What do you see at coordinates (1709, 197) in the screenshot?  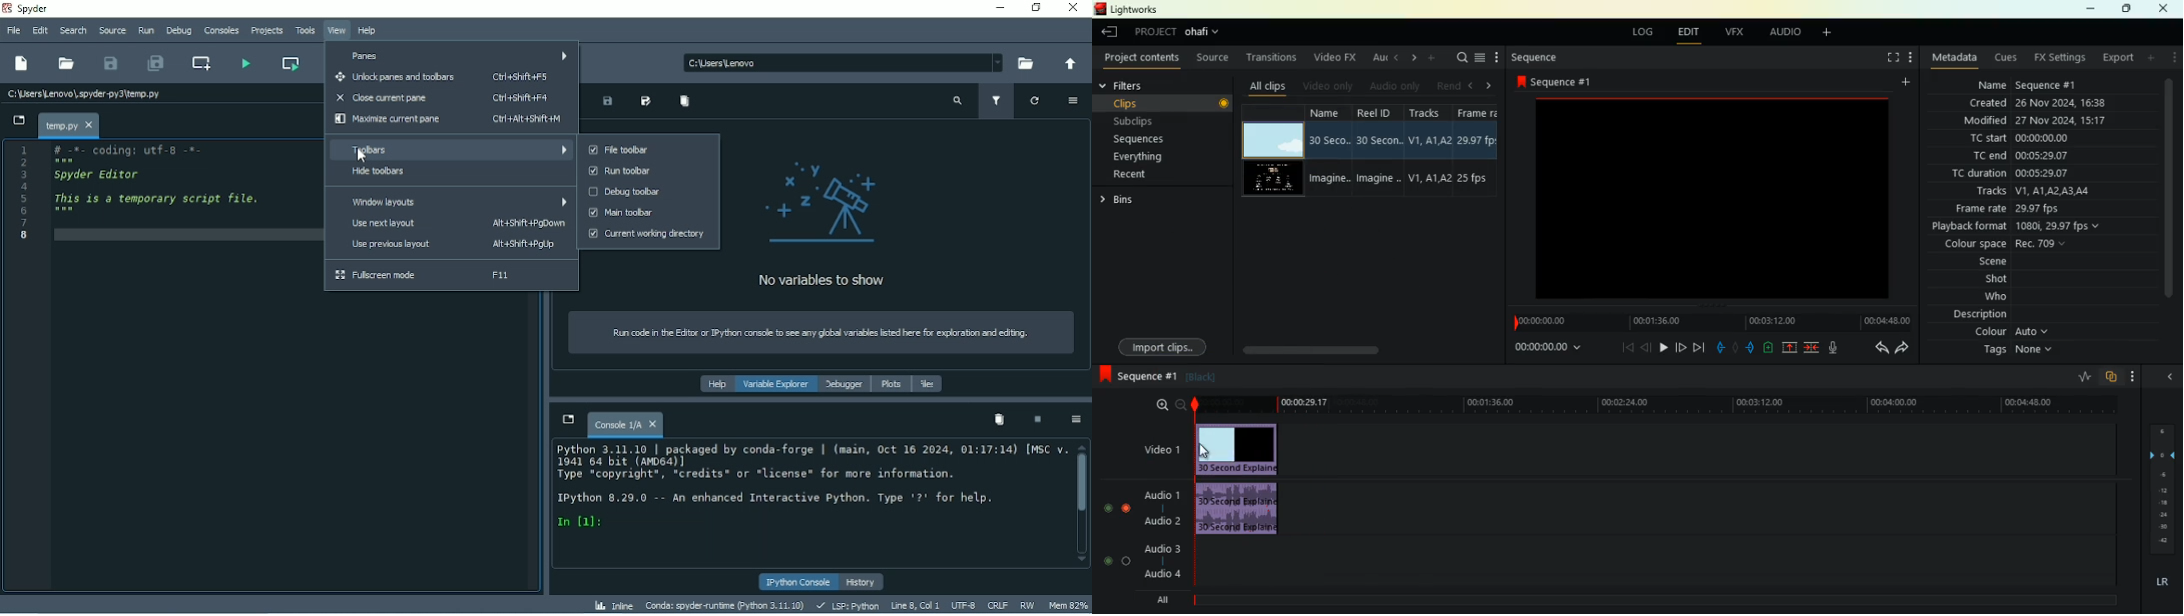 I see `image` at bounding box center [1709, 197].